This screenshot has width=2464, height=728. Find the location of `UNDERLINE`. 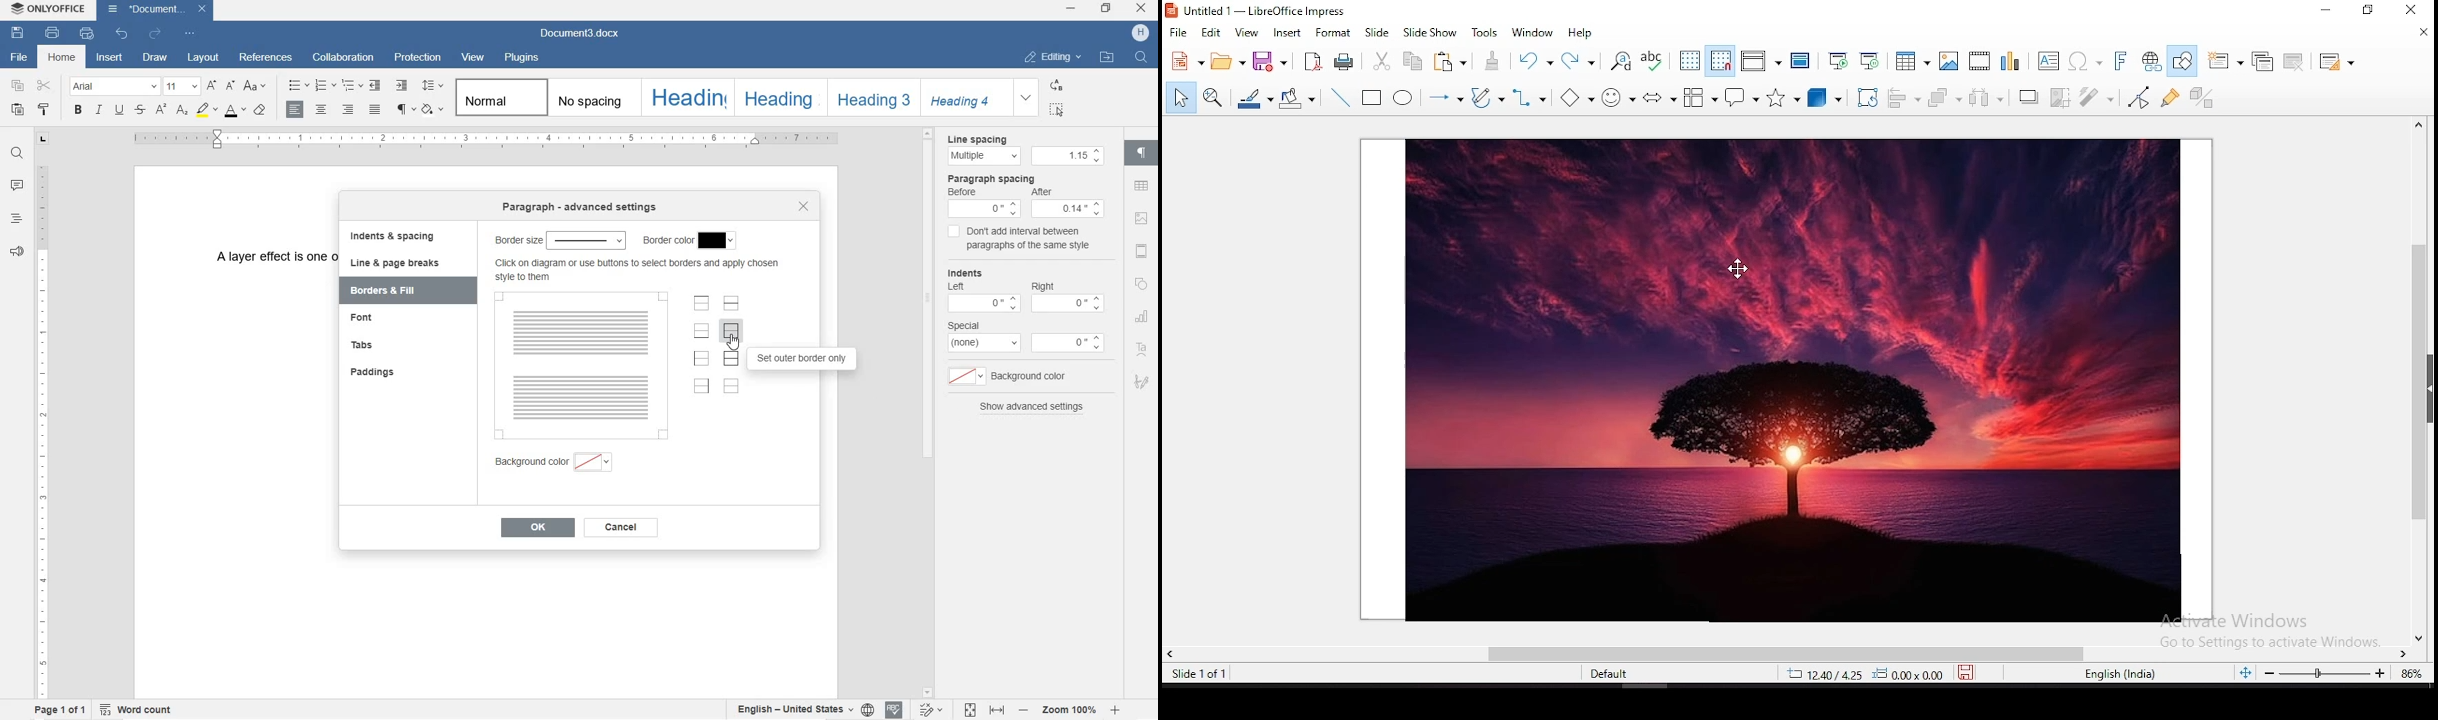

UNDERLINE is located at coordinates (121, 110).